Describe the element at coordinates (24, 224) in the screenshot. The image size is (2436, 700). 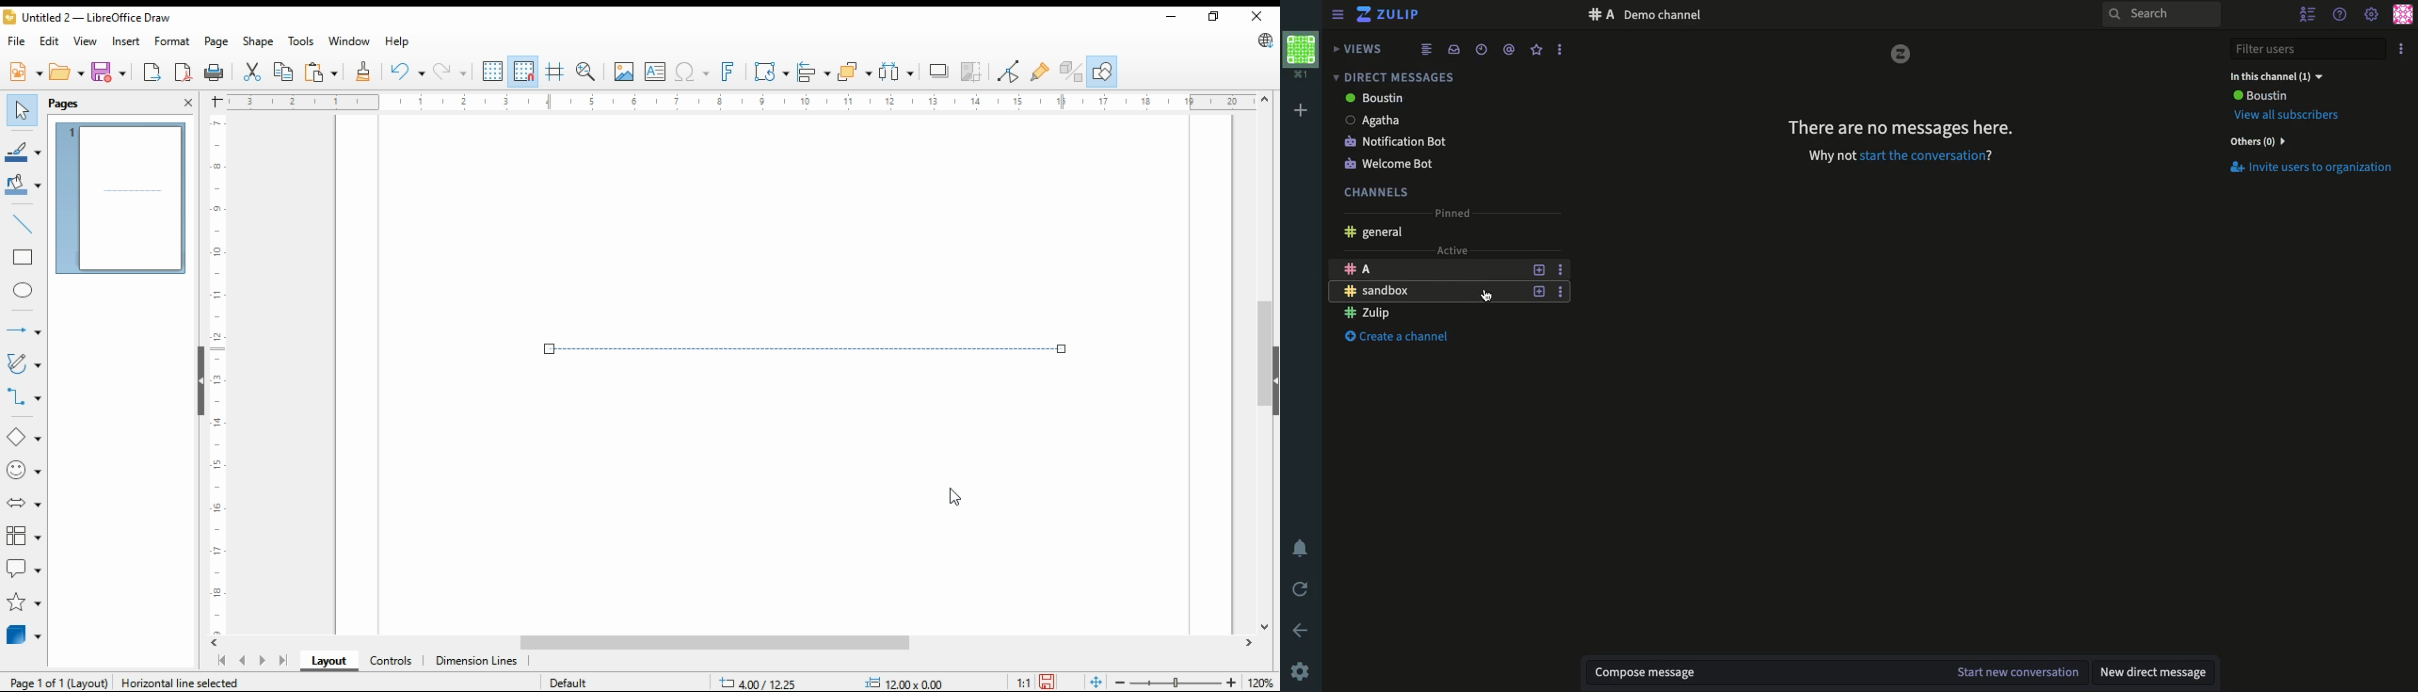
I see `insert line` at that location.